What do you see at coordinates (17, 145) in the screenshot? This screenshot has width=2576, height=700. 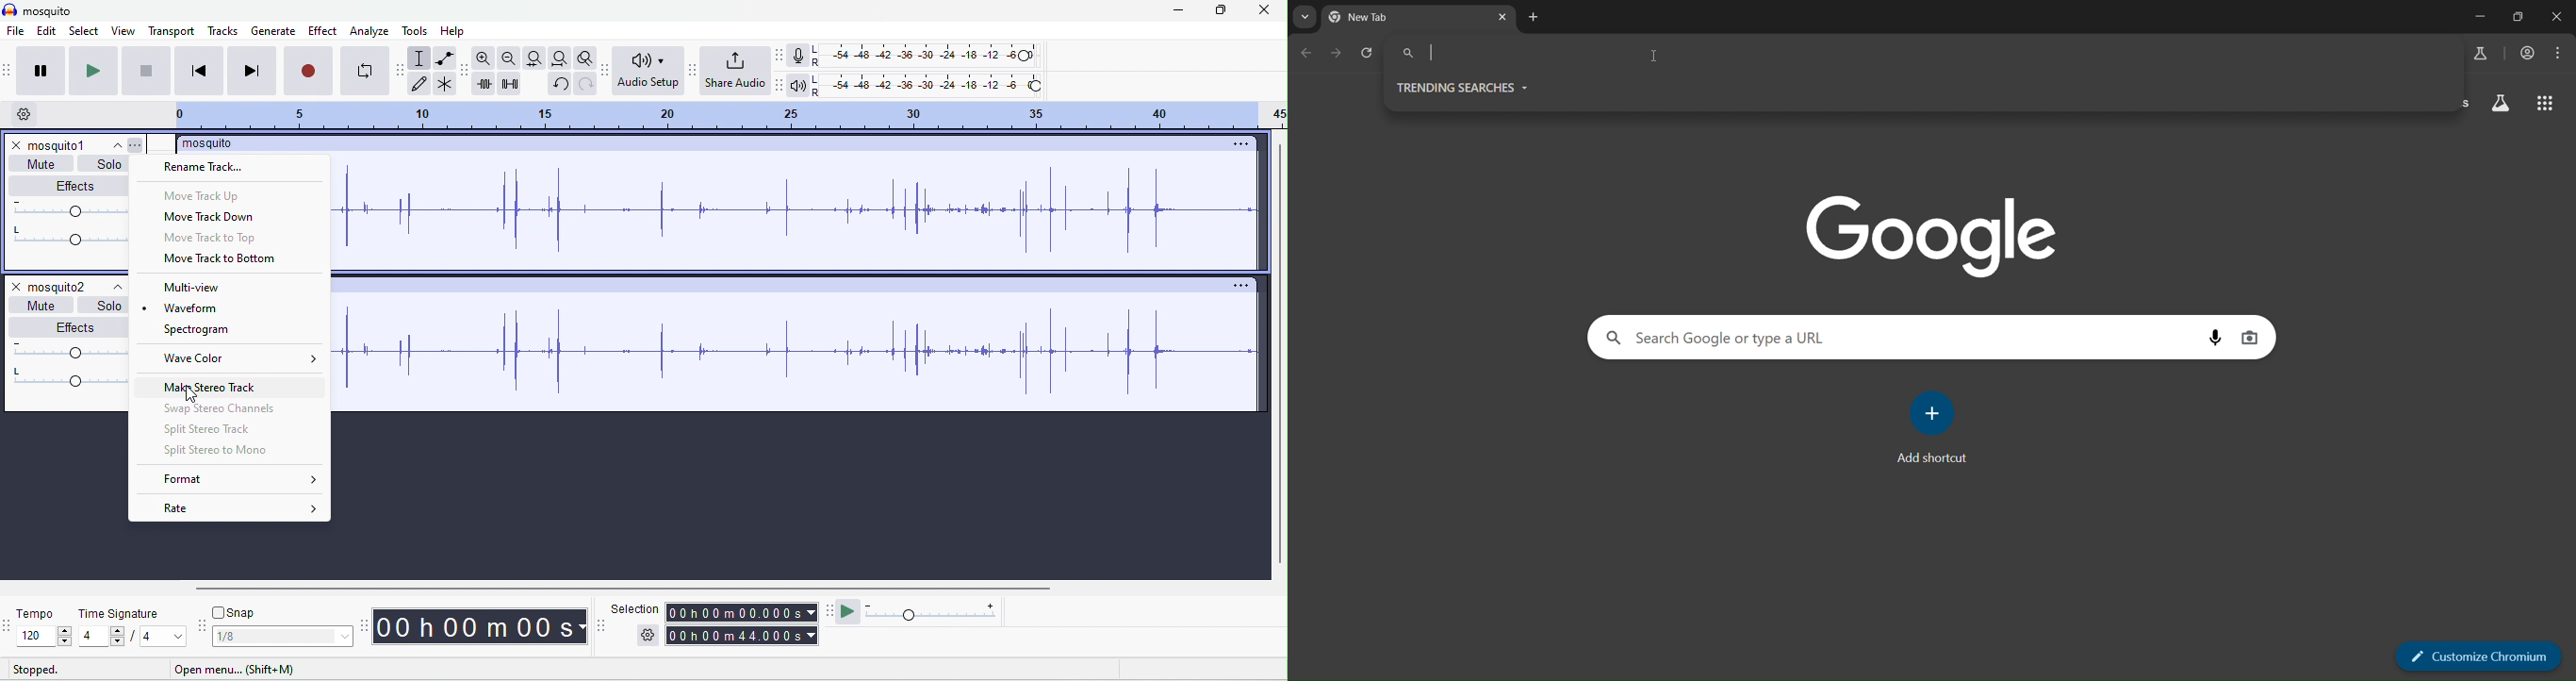 I see `close` at bounding box center [17, 145].